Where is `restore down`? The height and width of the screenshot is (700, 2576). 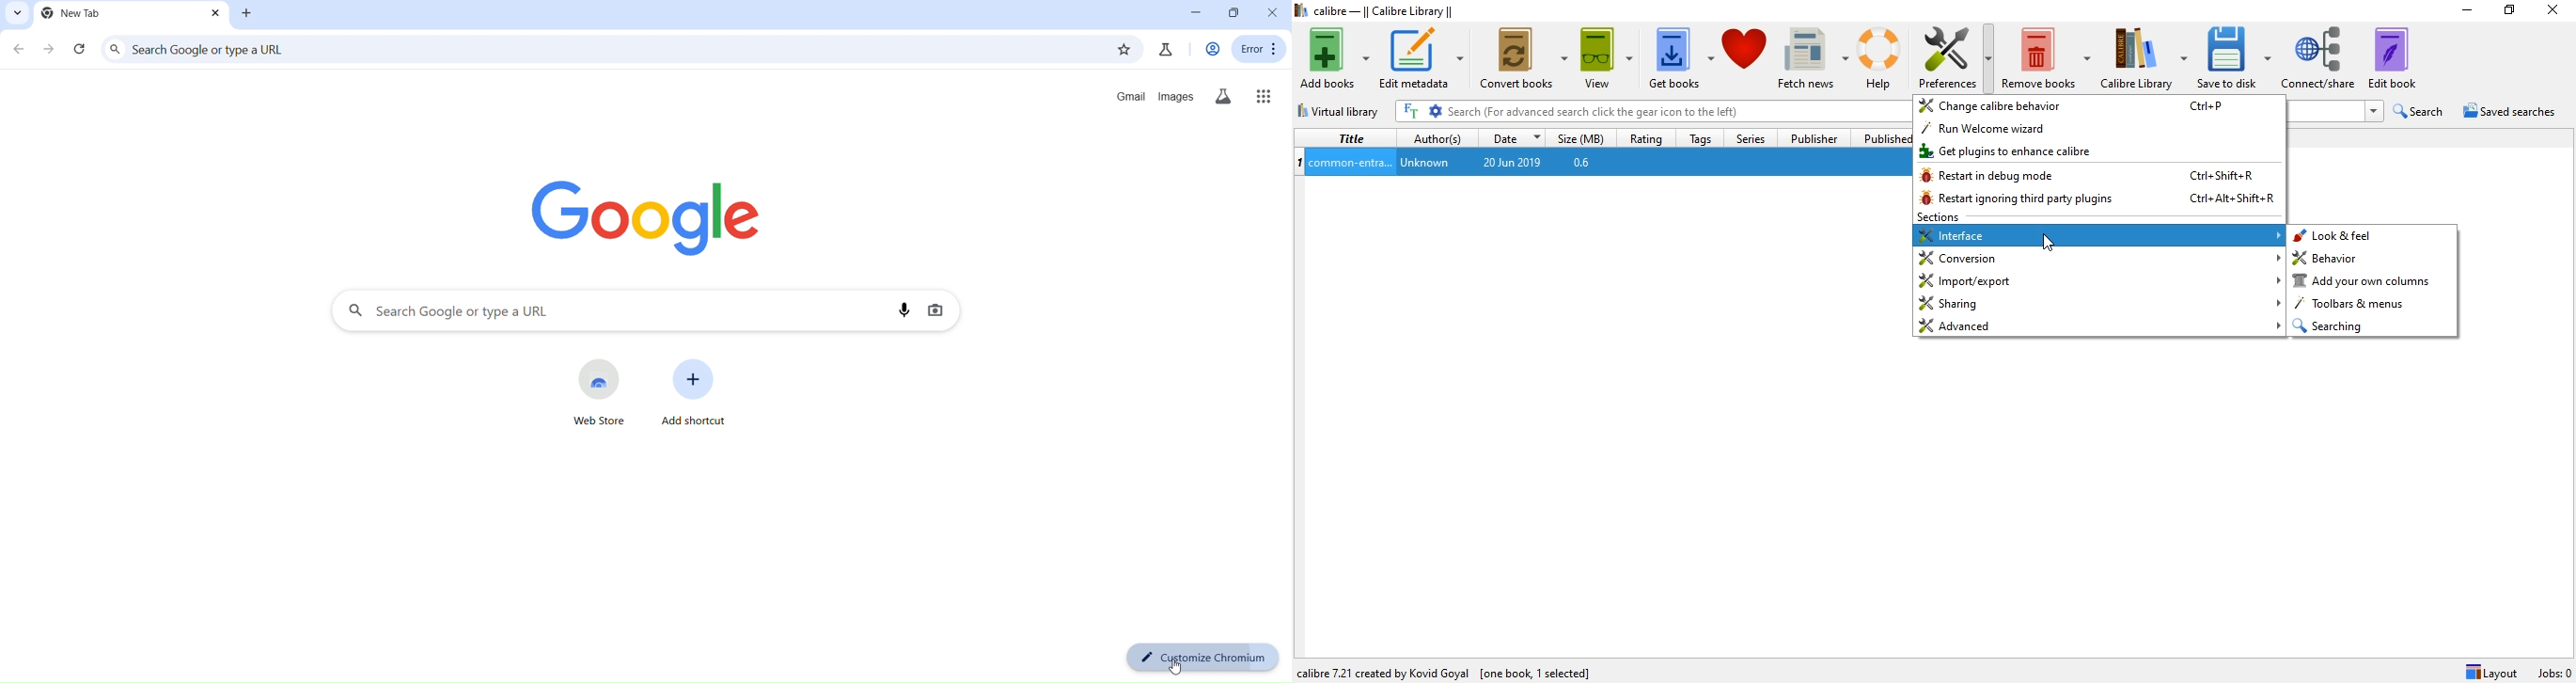
restore down is located at coordinates (1237, 11).